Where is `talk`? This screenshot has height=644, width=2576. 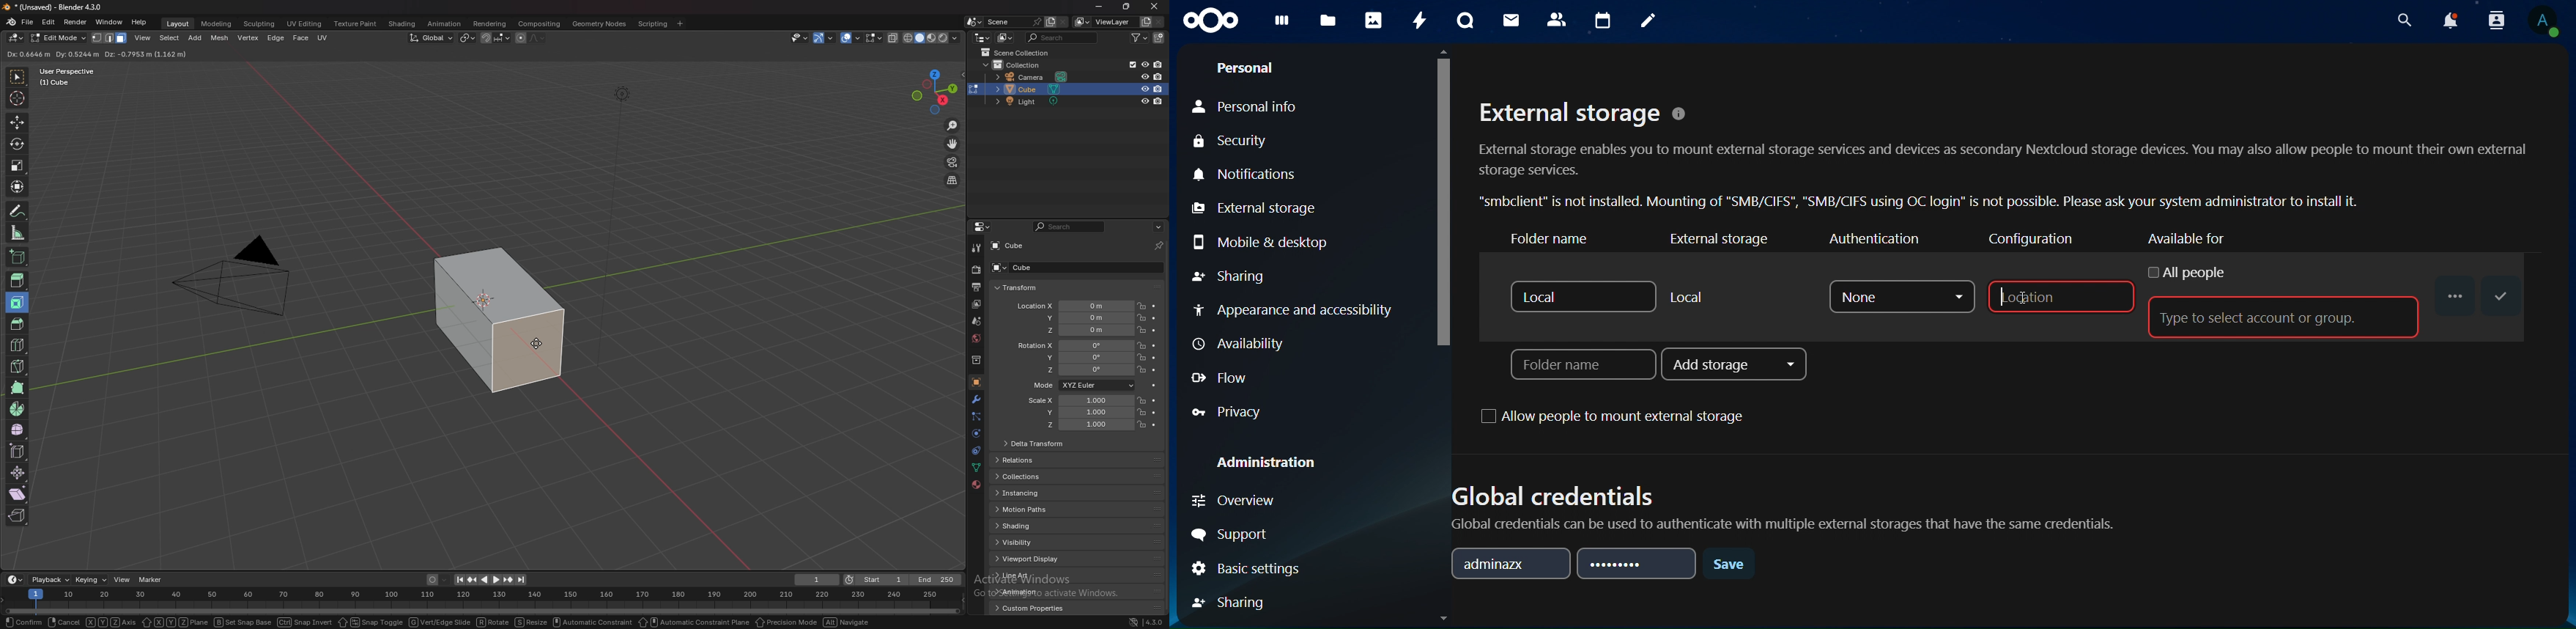 talk is located at coordinates (1467, 21).